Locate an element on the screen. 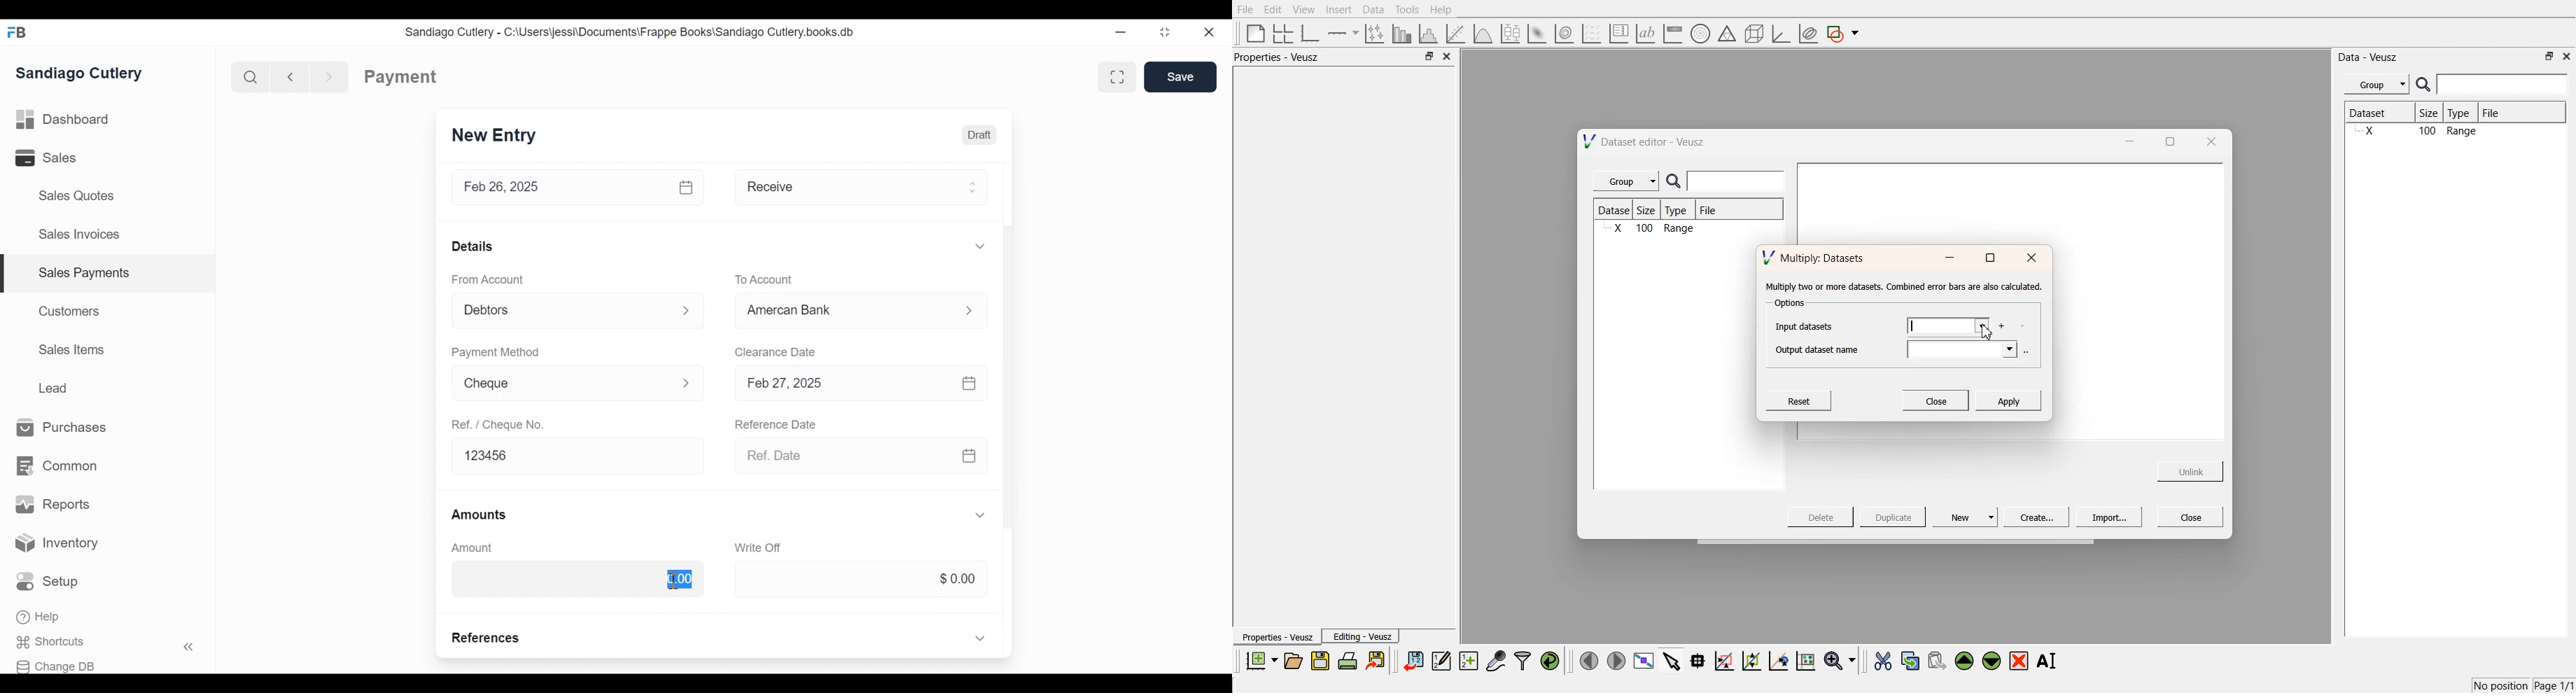 The height and width of the screenshot is (700, 2576). Feb 27, 2025 is located at coordinates (842, 382).